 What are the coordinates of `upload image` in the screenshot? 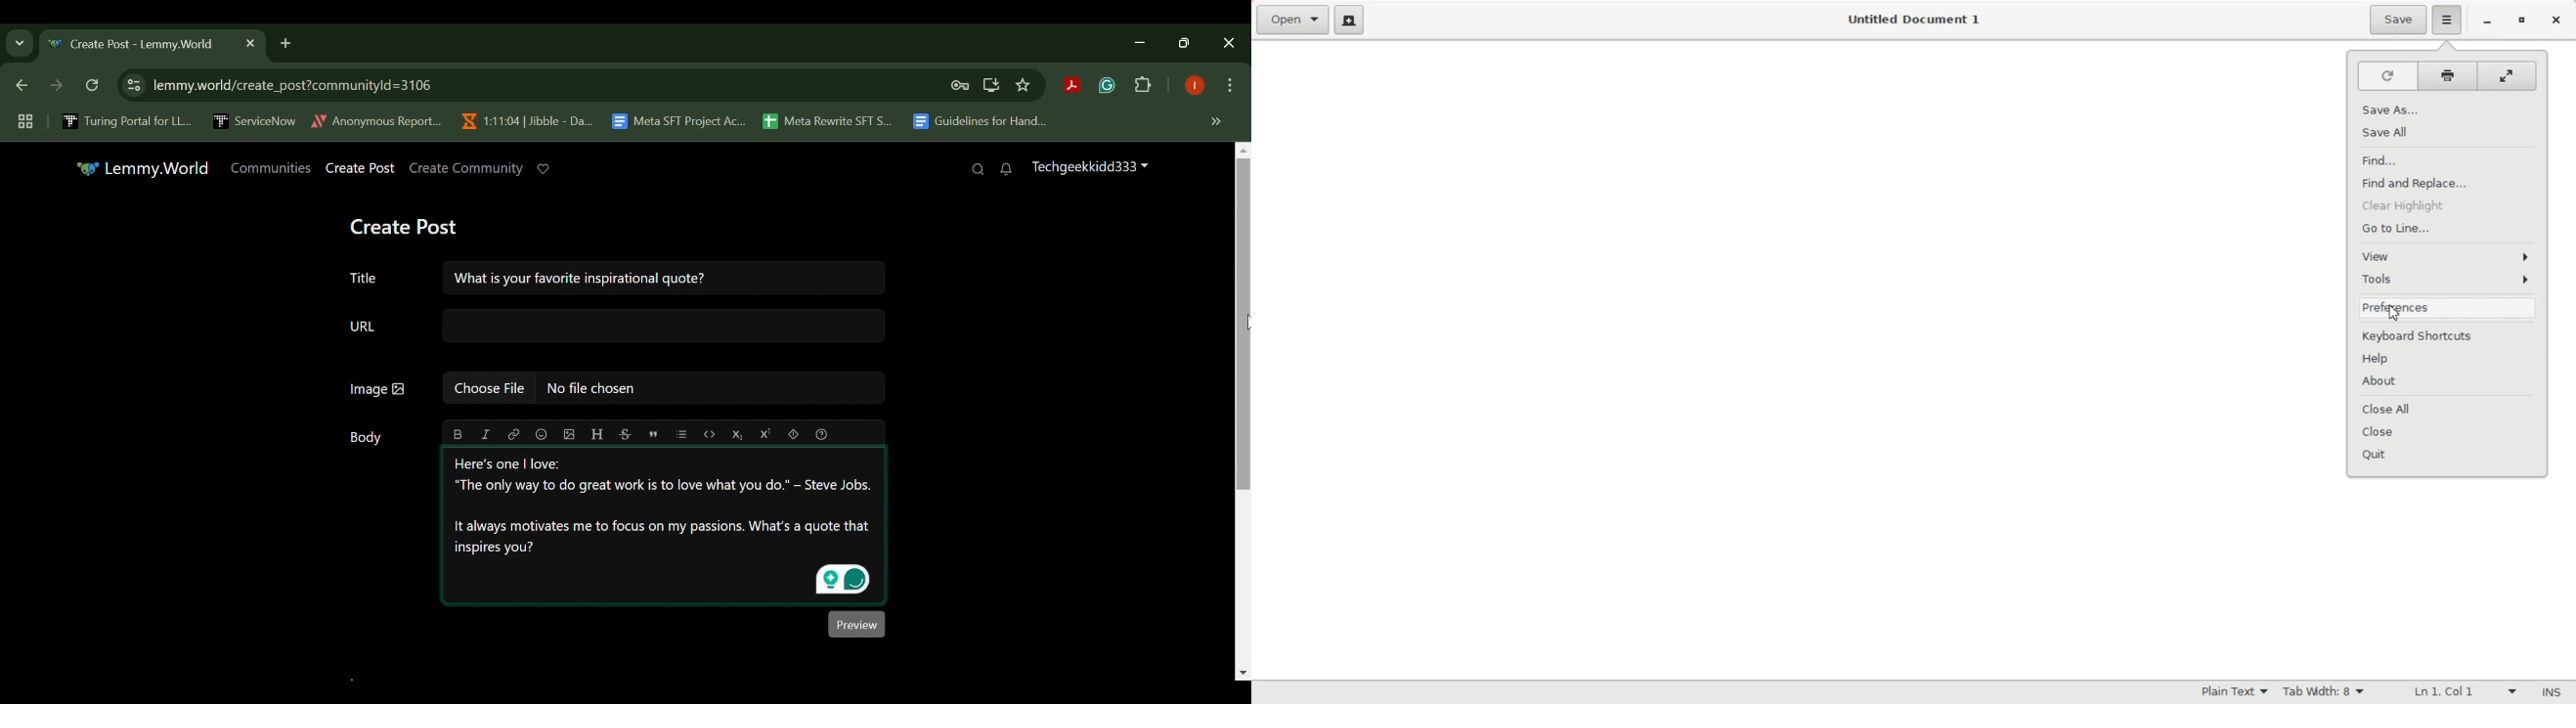 It's located at (569, 434).